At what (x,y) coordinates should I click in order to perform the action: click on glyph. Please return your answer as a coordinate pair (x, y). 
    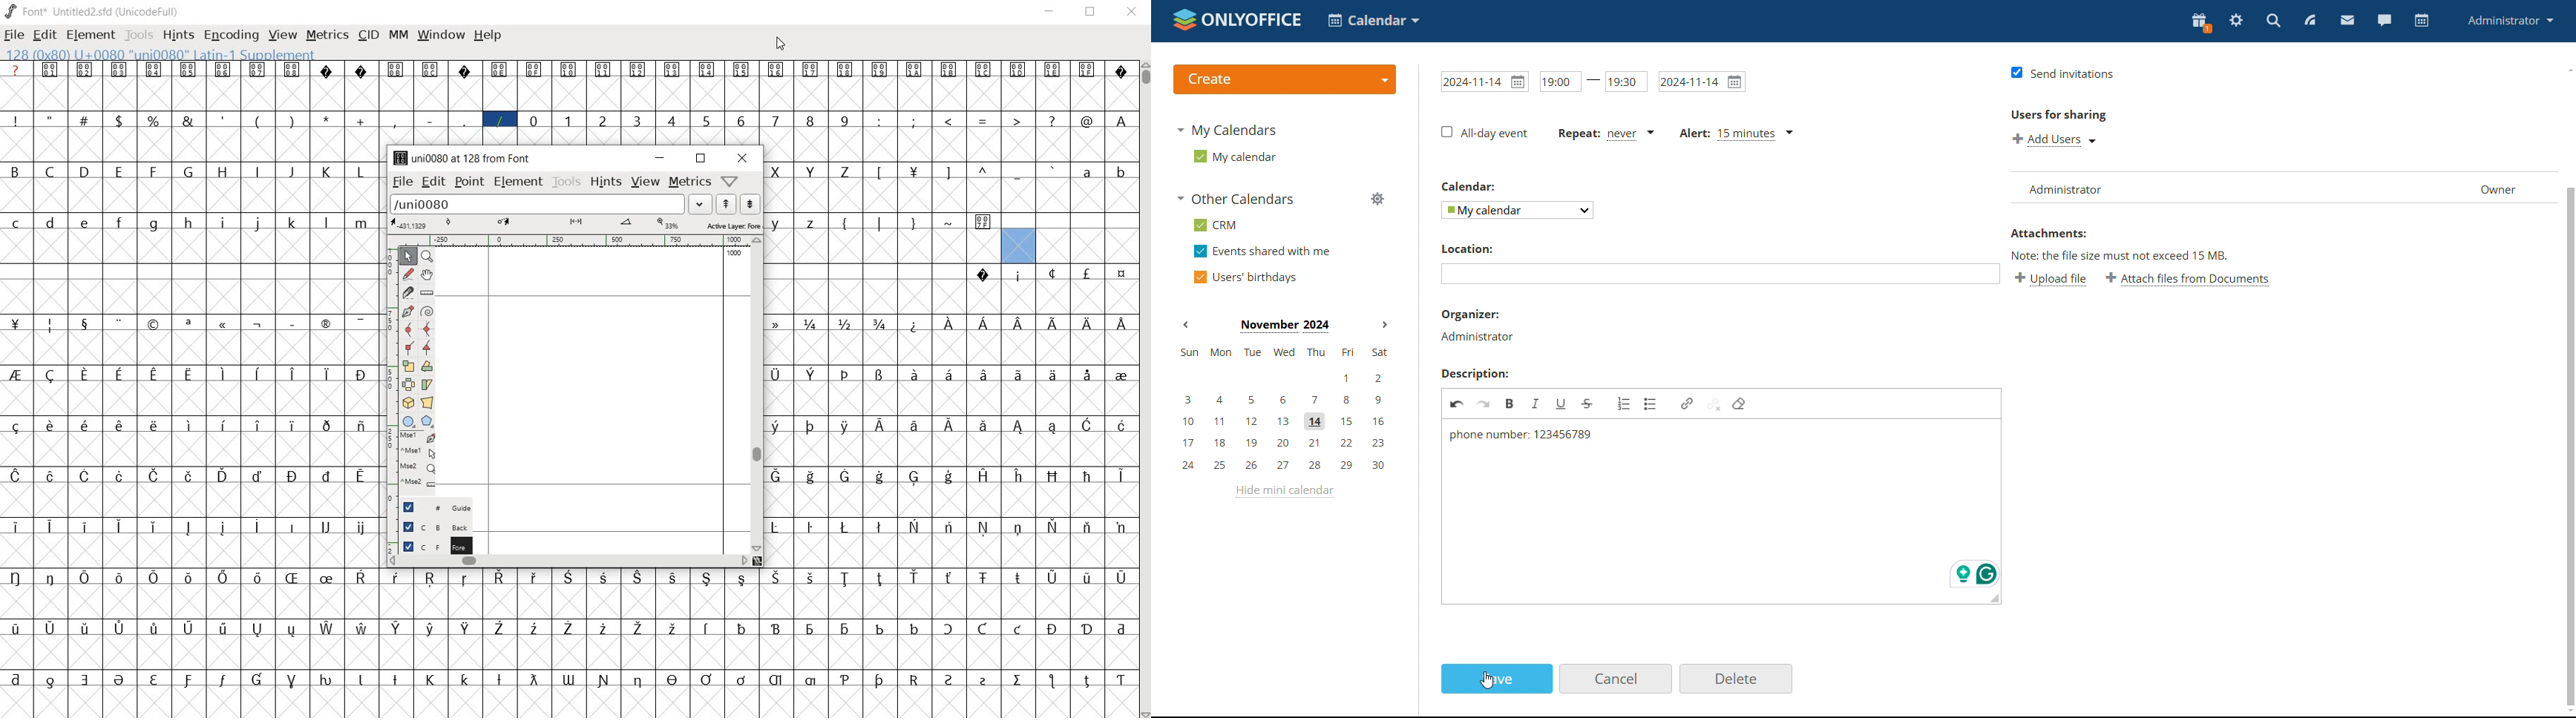
    Looking at the image, I should click on (984, 69).